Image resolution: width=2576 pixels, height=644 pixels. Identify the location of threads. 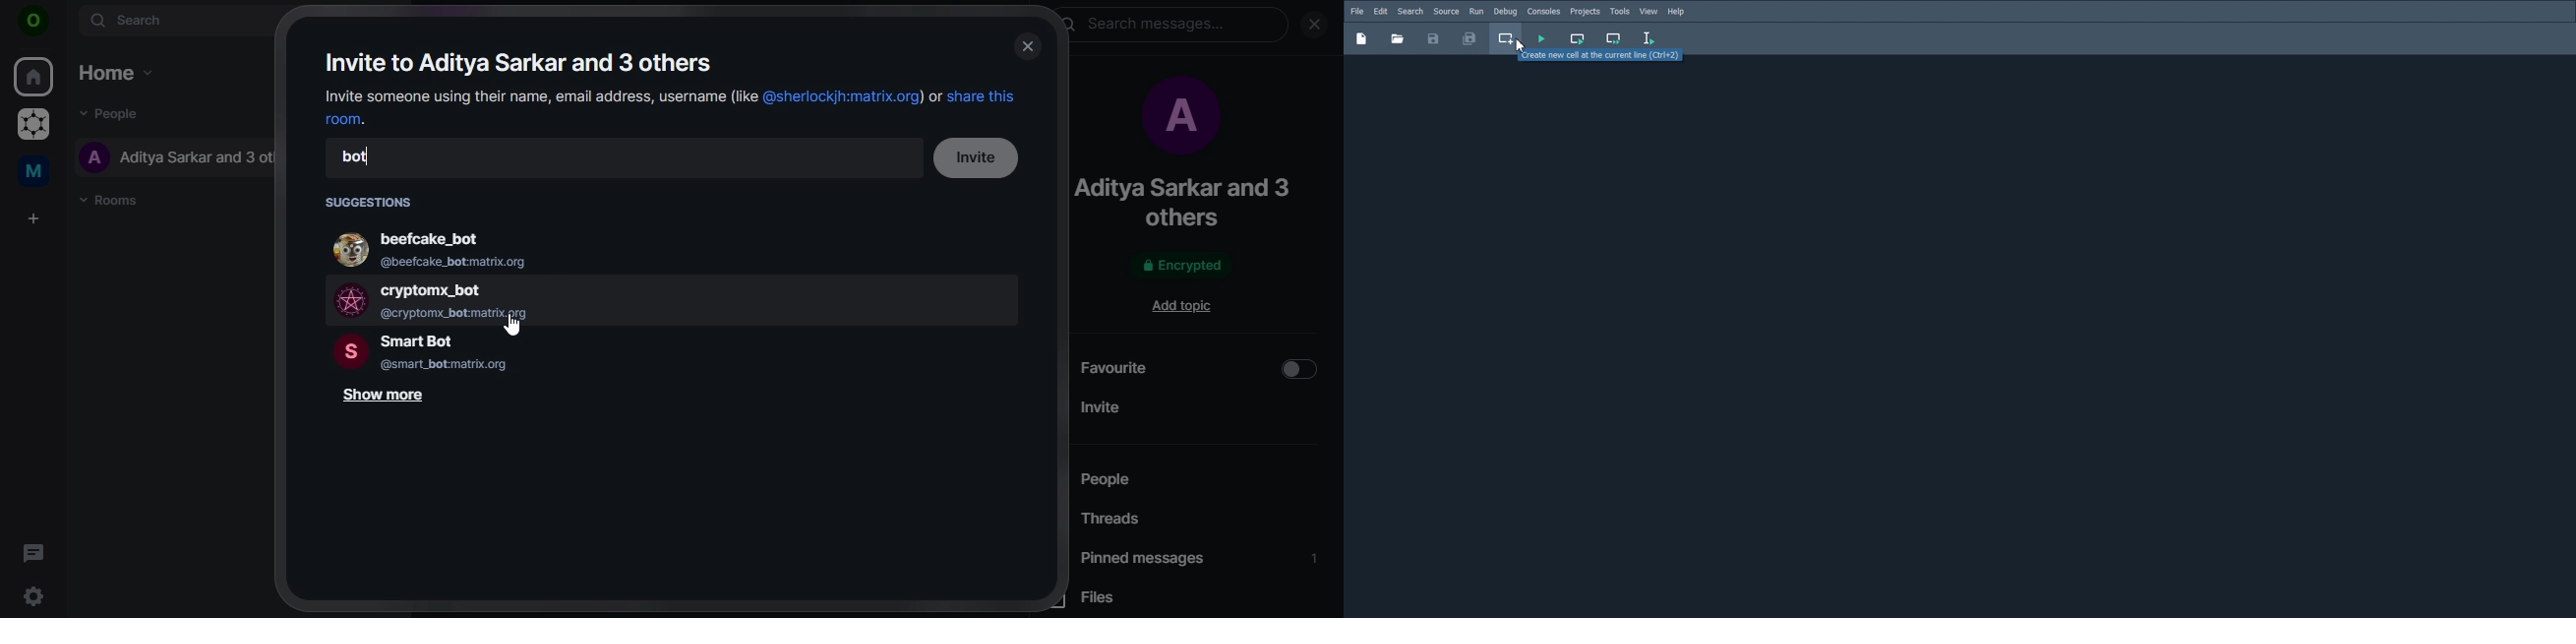
(33, 552).